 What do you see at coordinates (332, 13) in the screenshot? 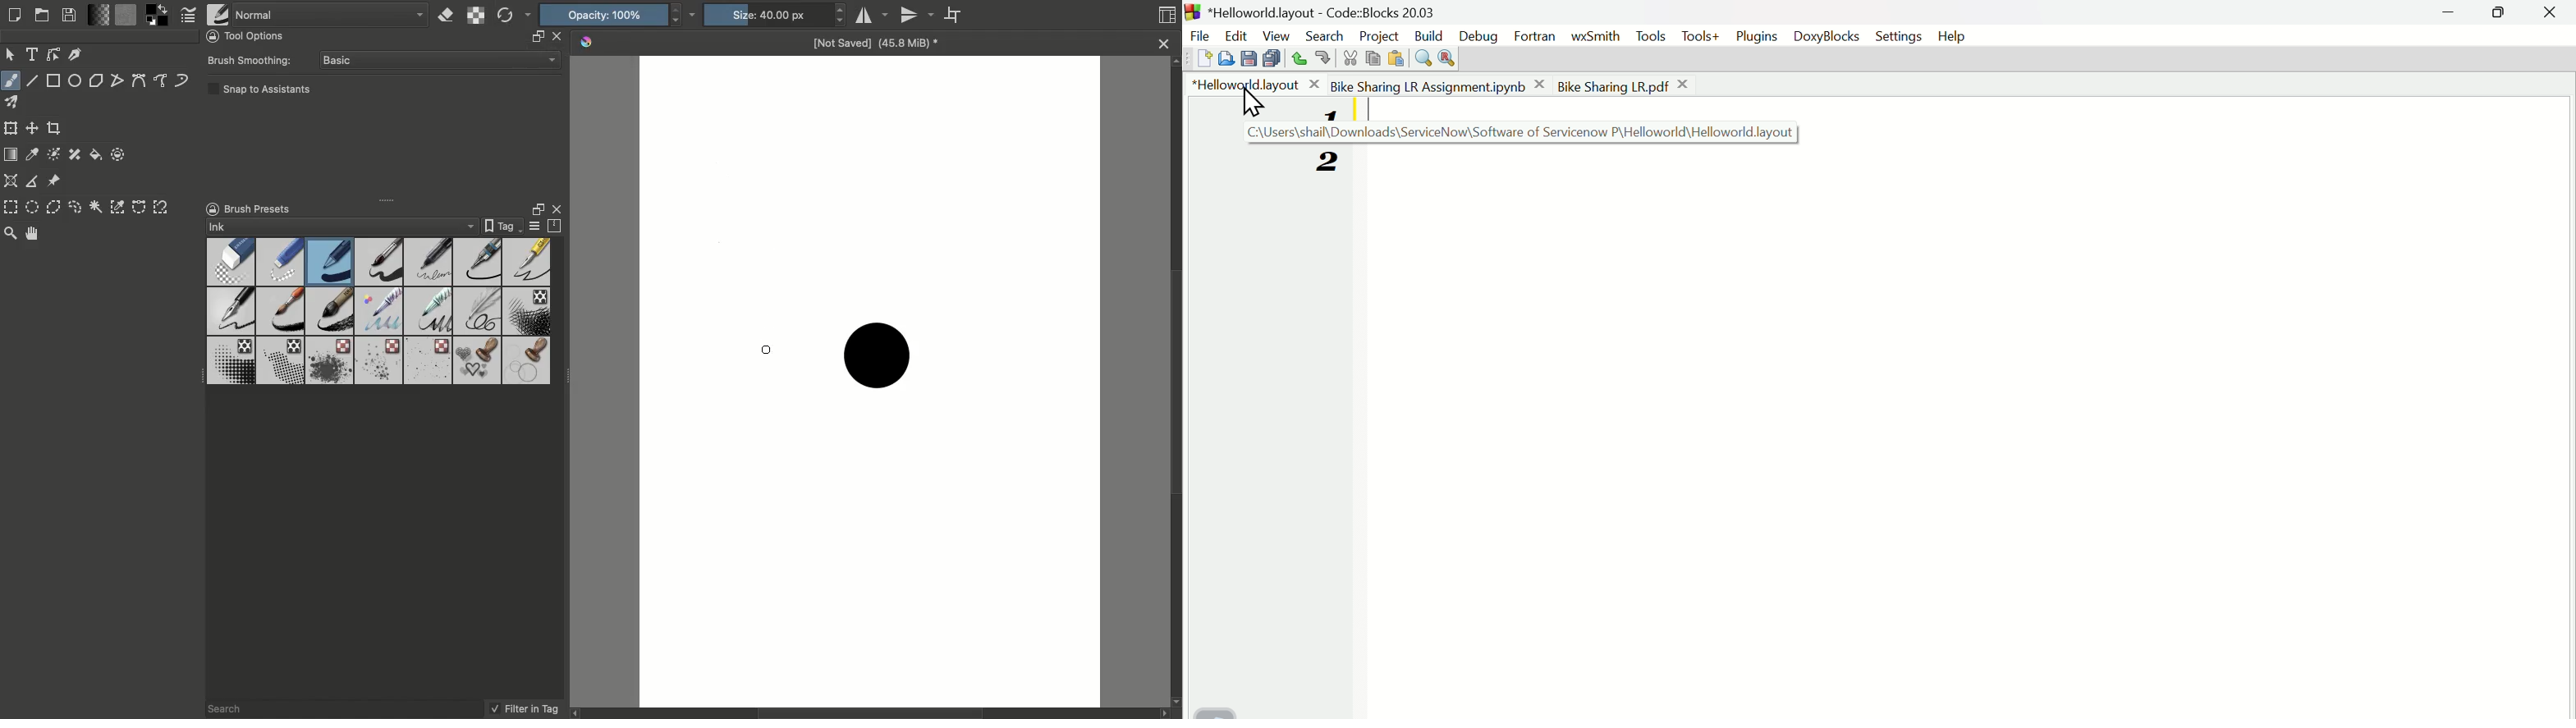
I see `Normal` at bounding box center [332, 13].